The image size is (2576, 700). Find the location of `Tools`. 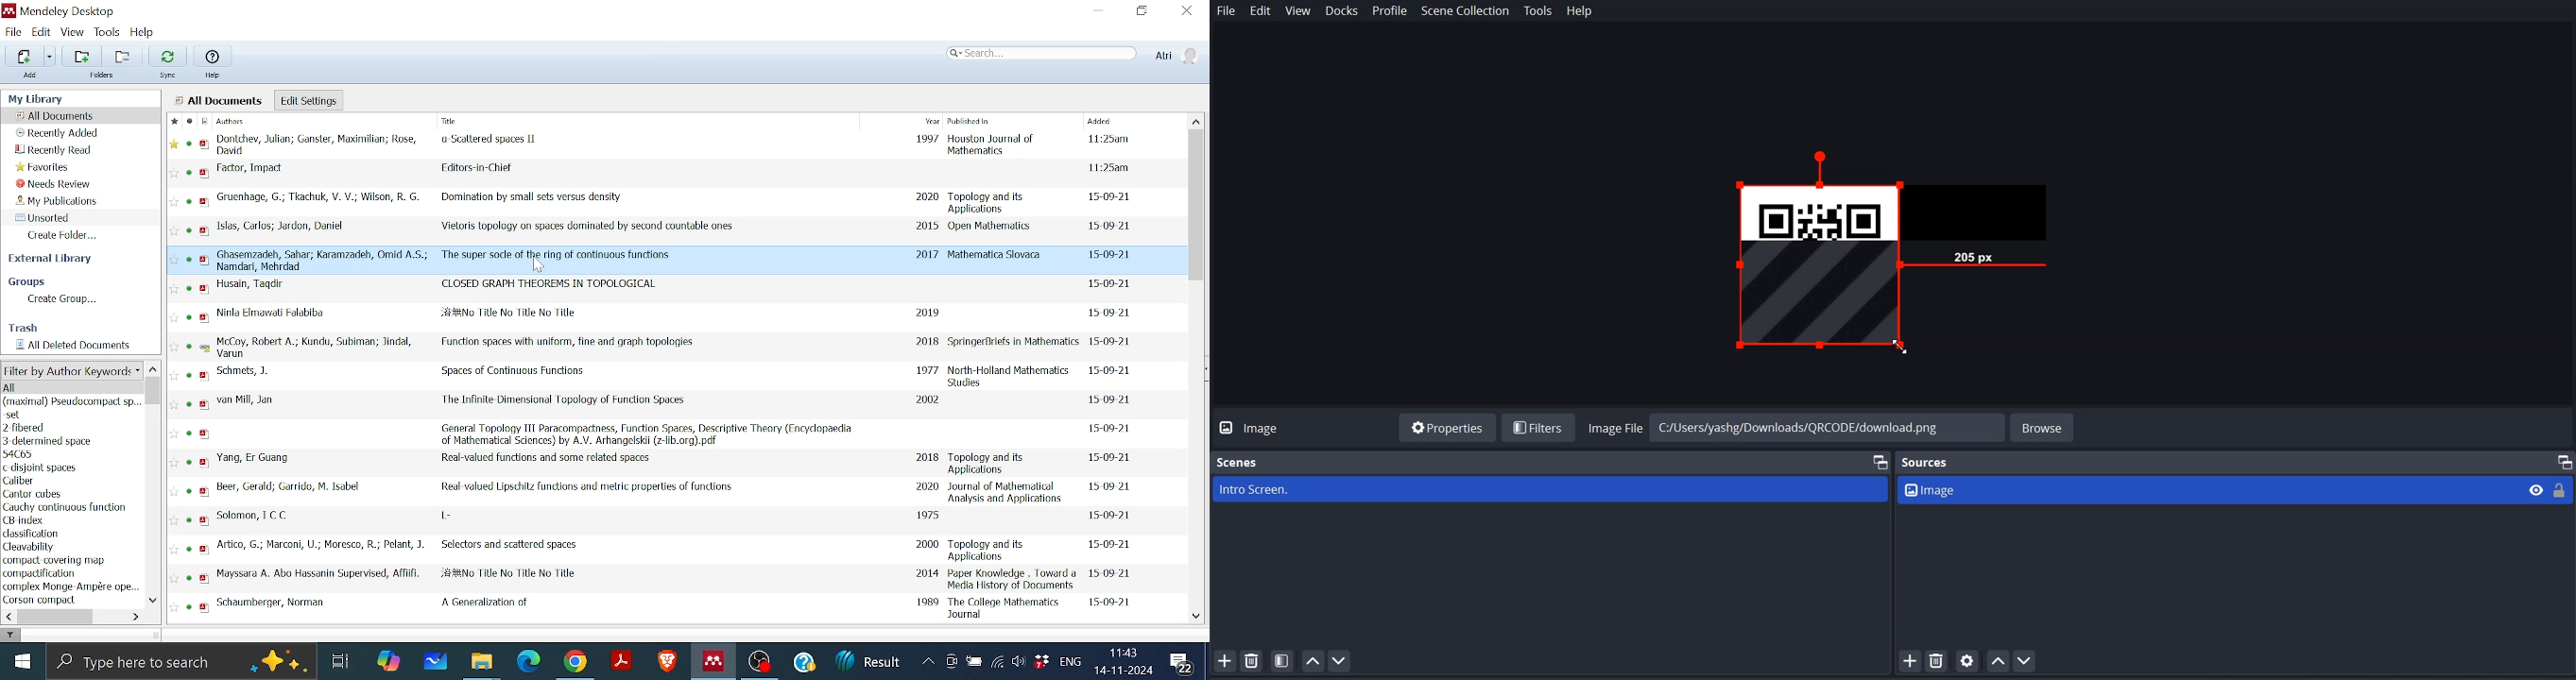

Tools is located at coordinates (1538, 11).